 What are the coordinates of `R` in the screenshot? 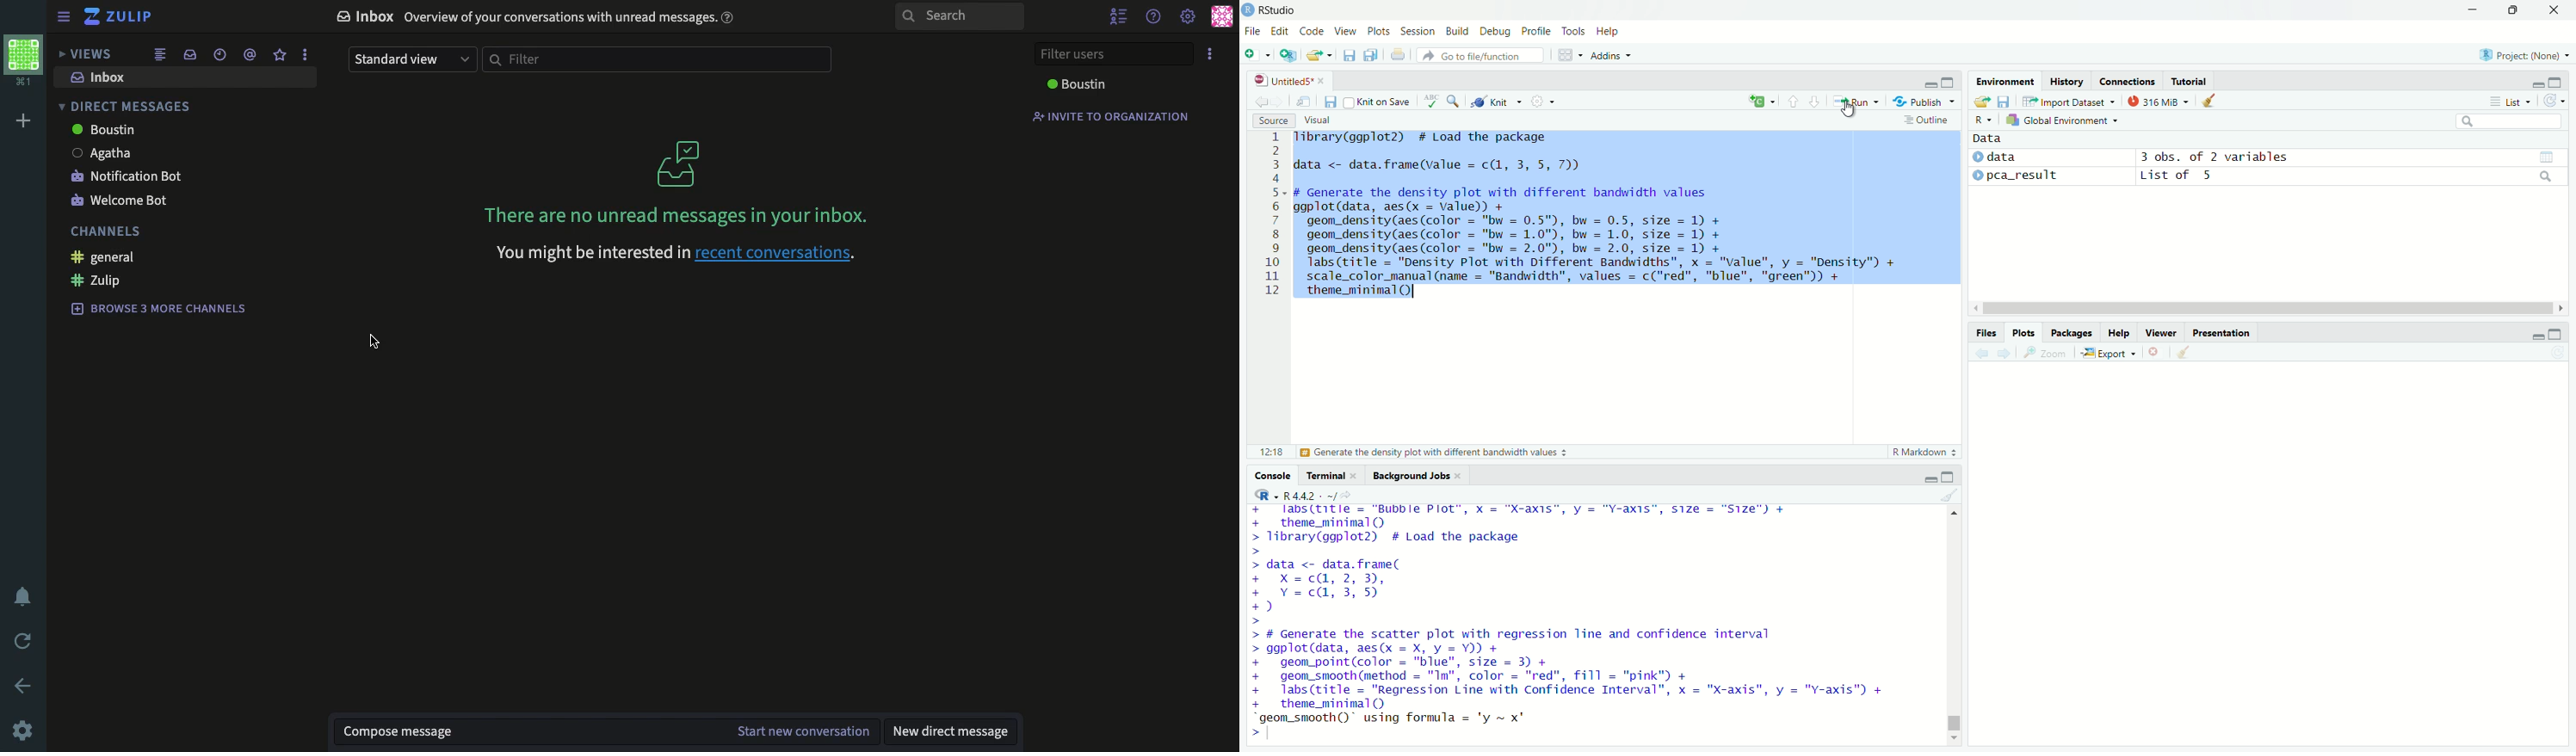 It's located at (1263, 494).